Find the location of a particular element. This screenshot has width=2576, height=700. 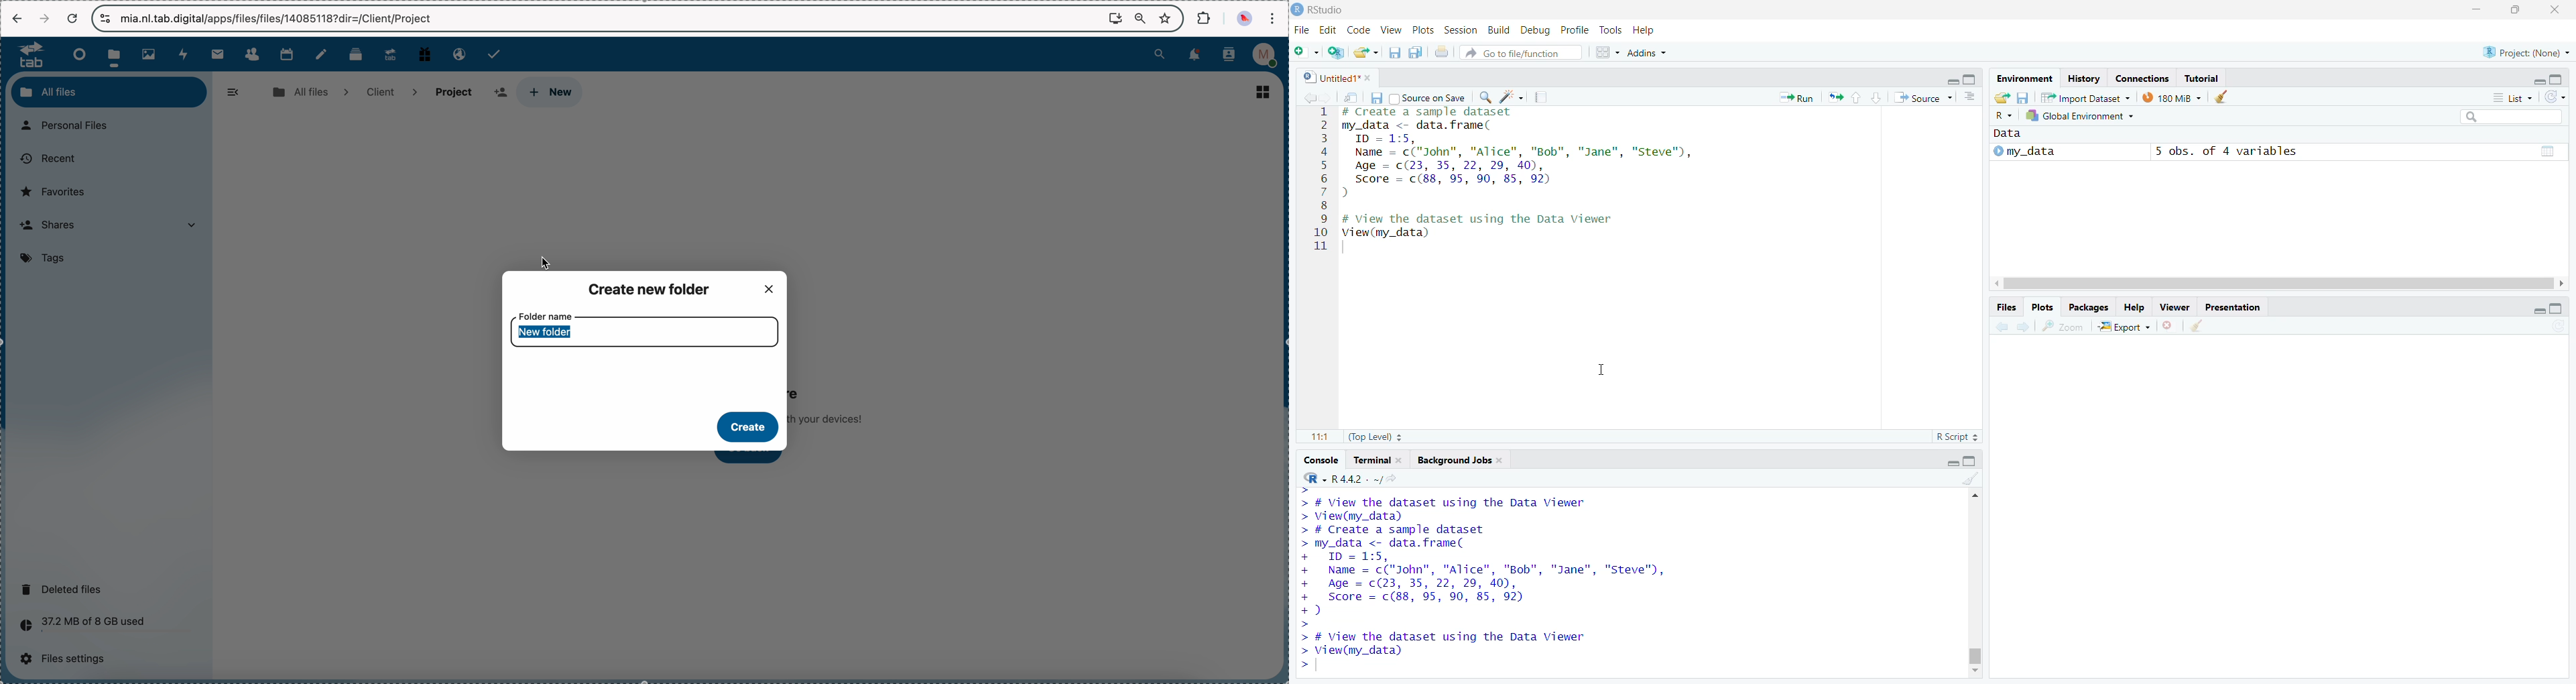

url is located at coordinates (277, 18).